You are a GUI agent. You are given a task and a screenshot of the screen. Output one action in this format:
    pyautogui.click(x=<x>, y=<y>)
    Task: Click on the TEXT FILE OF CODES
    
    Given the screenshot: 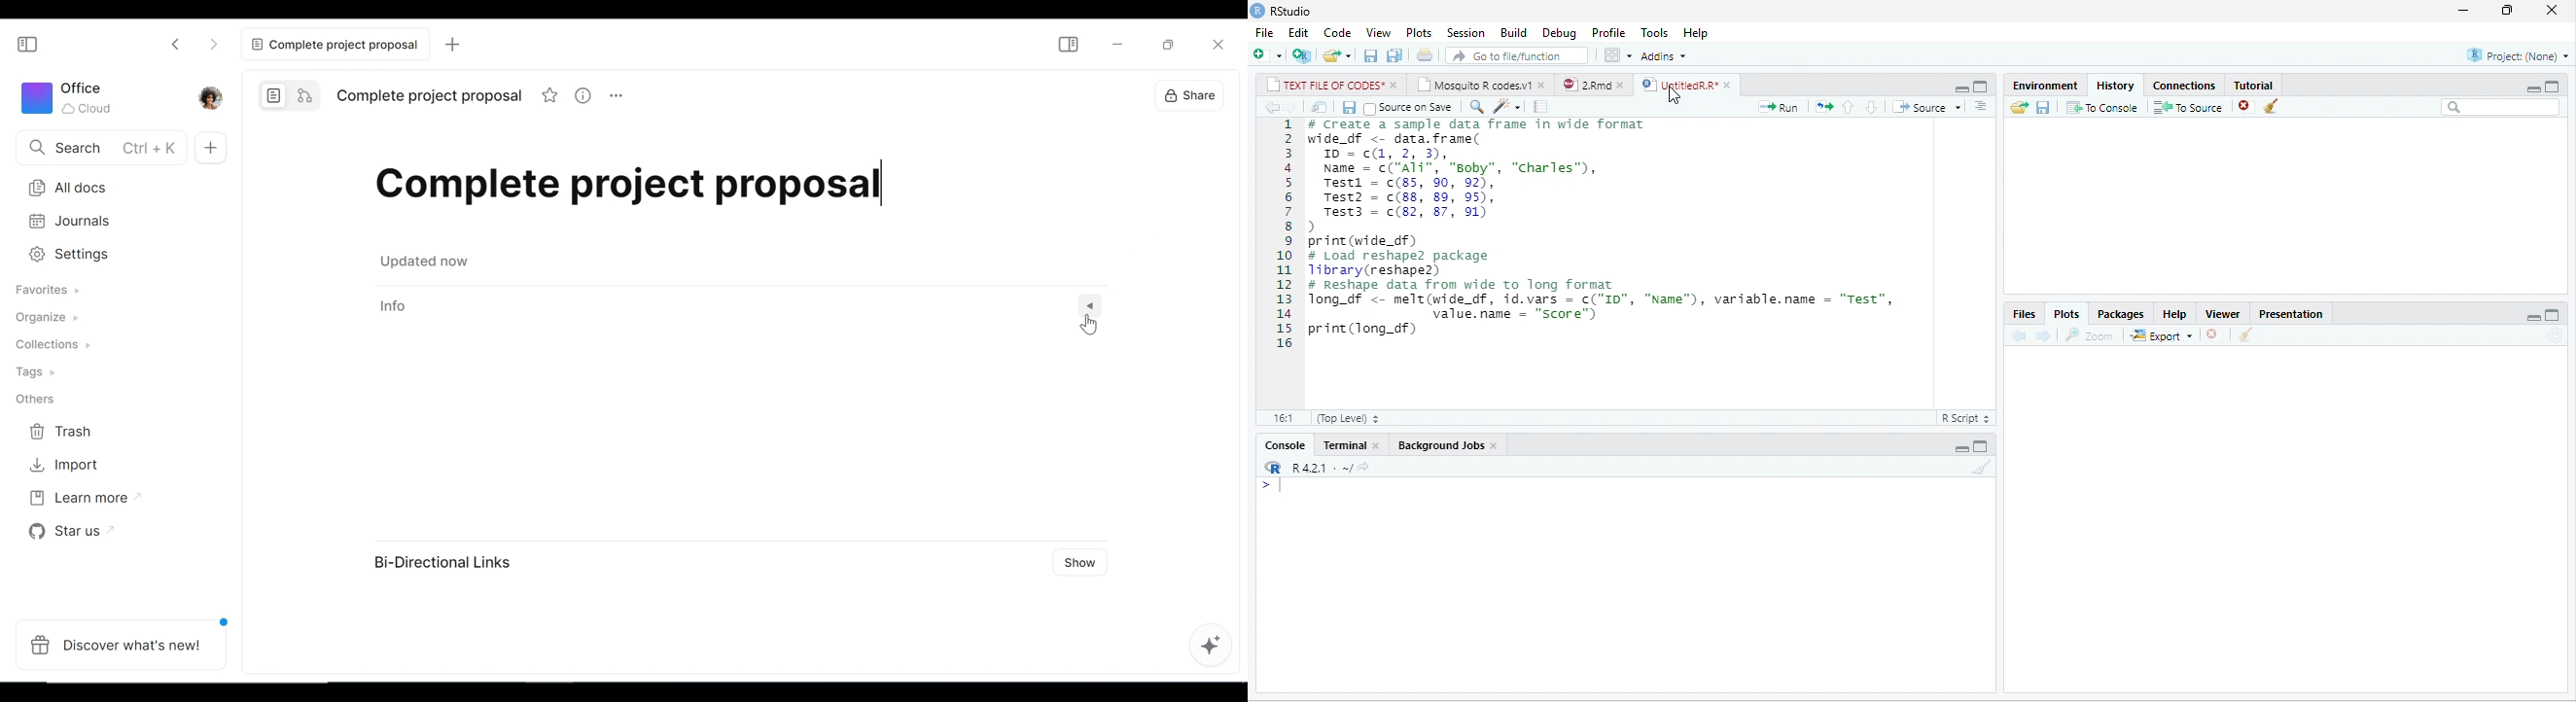 What is the action you would take?
    pyautogui.click(x=1324, y=84)
    